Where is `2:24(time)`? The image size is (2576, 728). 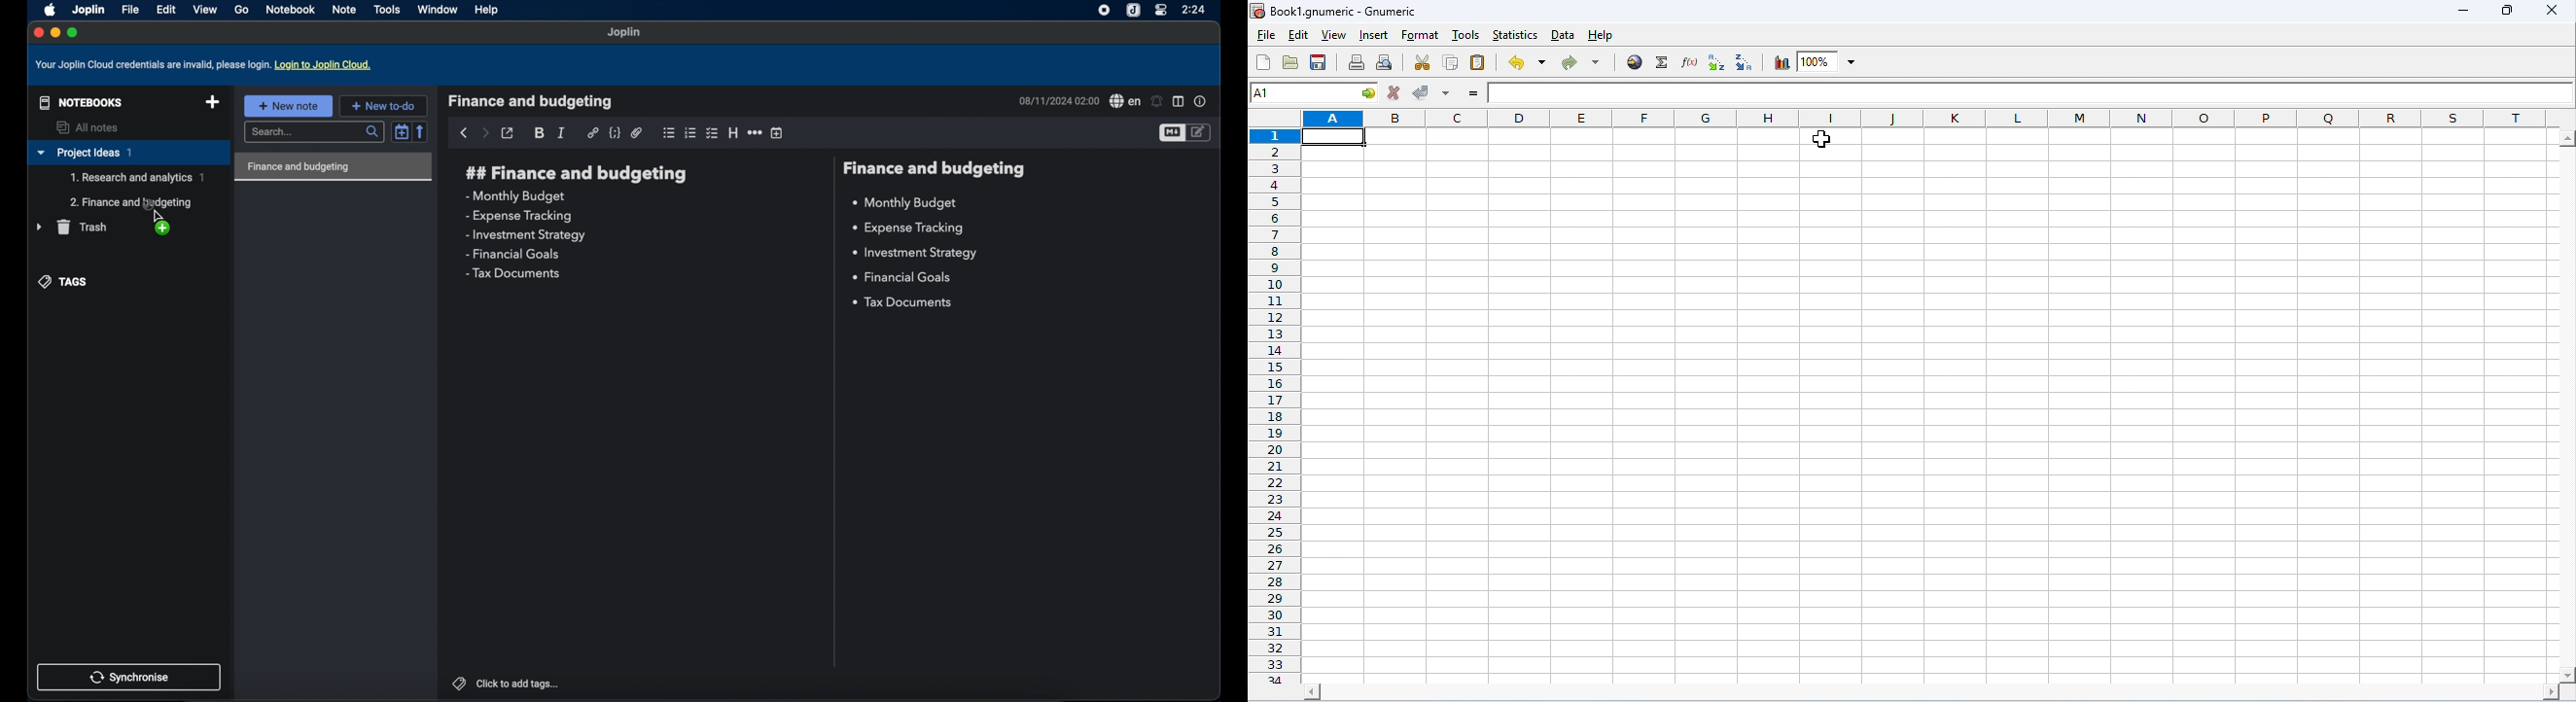
2:24(time) is located at coordinates (1196, 9).